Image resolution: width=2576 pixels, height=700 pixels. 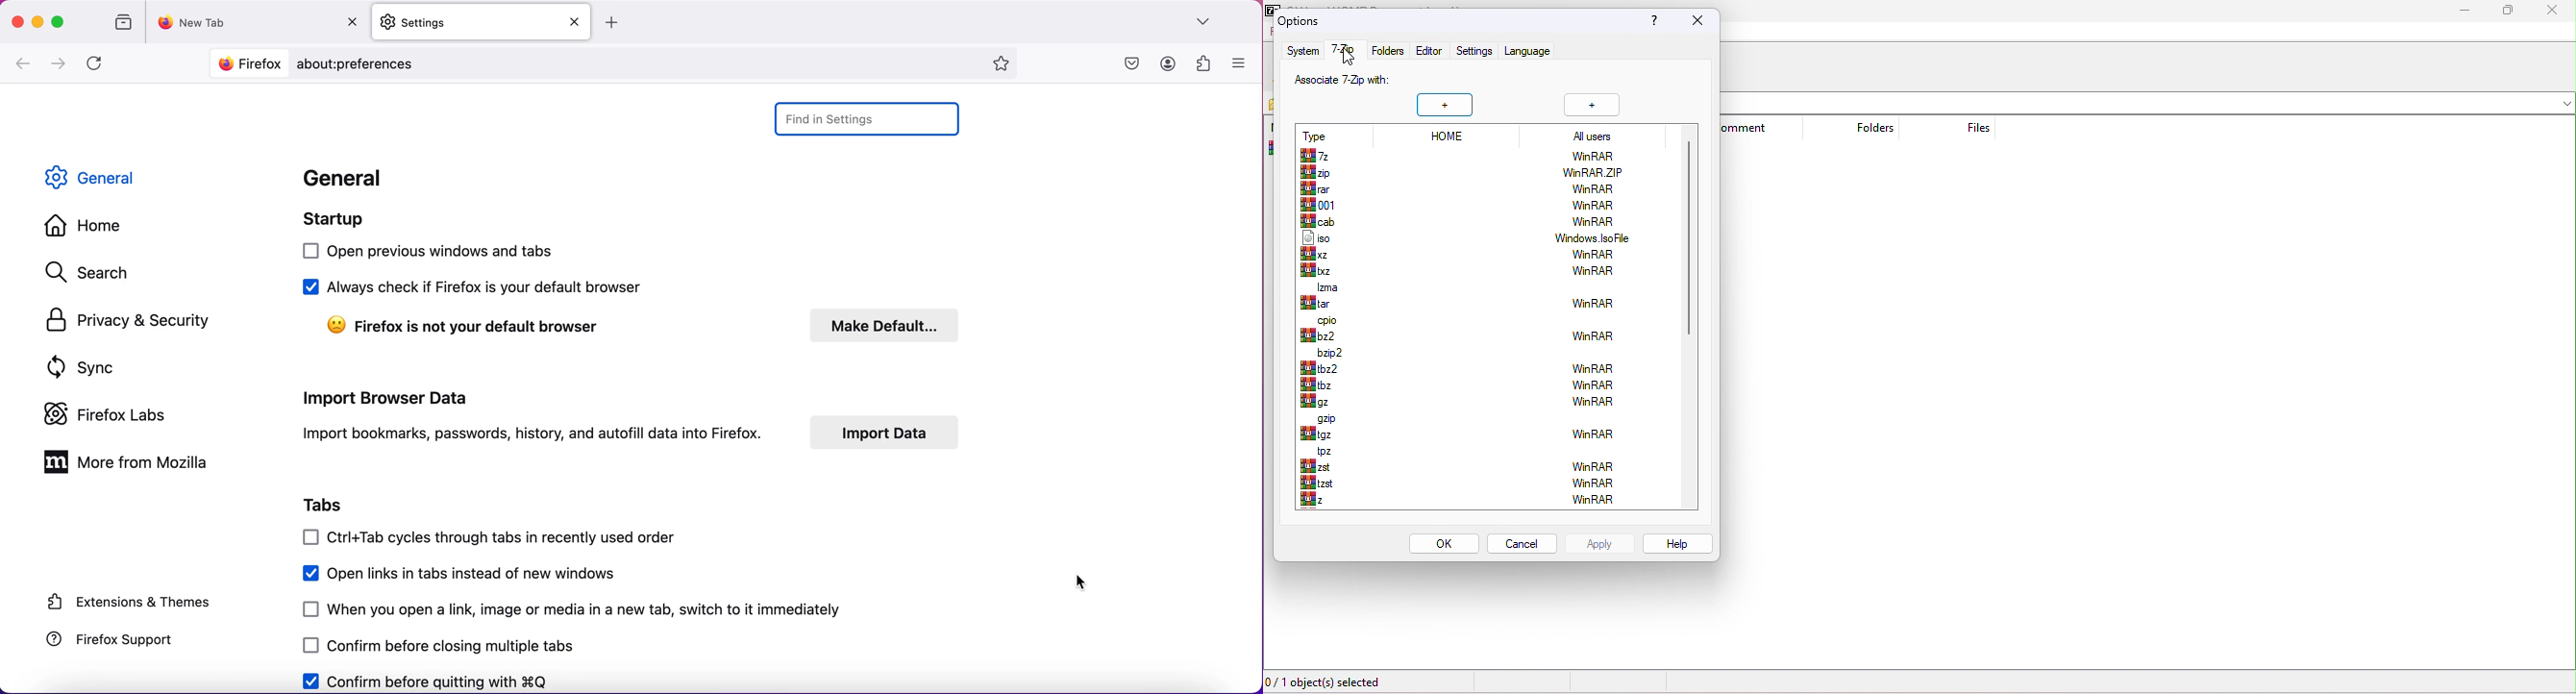 What do you see at coordinates (128, 461) in the screenshot?
I see `more from mozilla` at bounding box center [128, 461].